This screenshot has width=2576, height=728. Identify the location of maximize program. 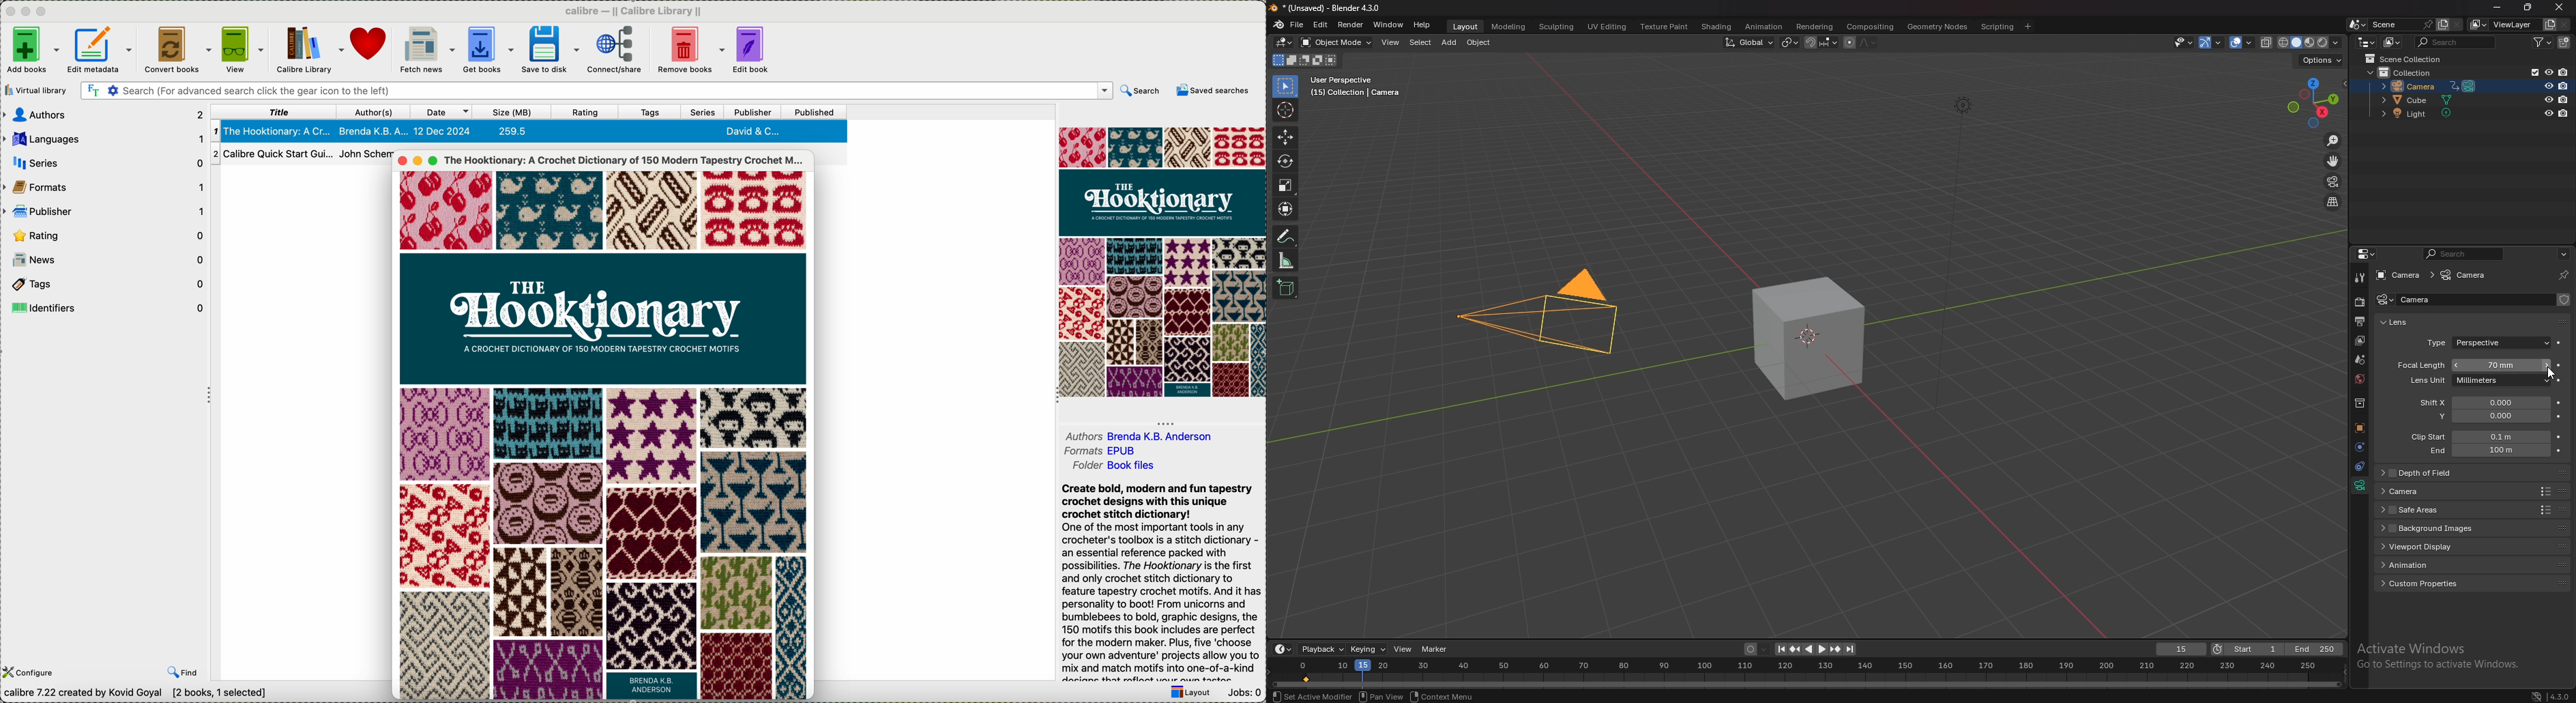
(42, 12).